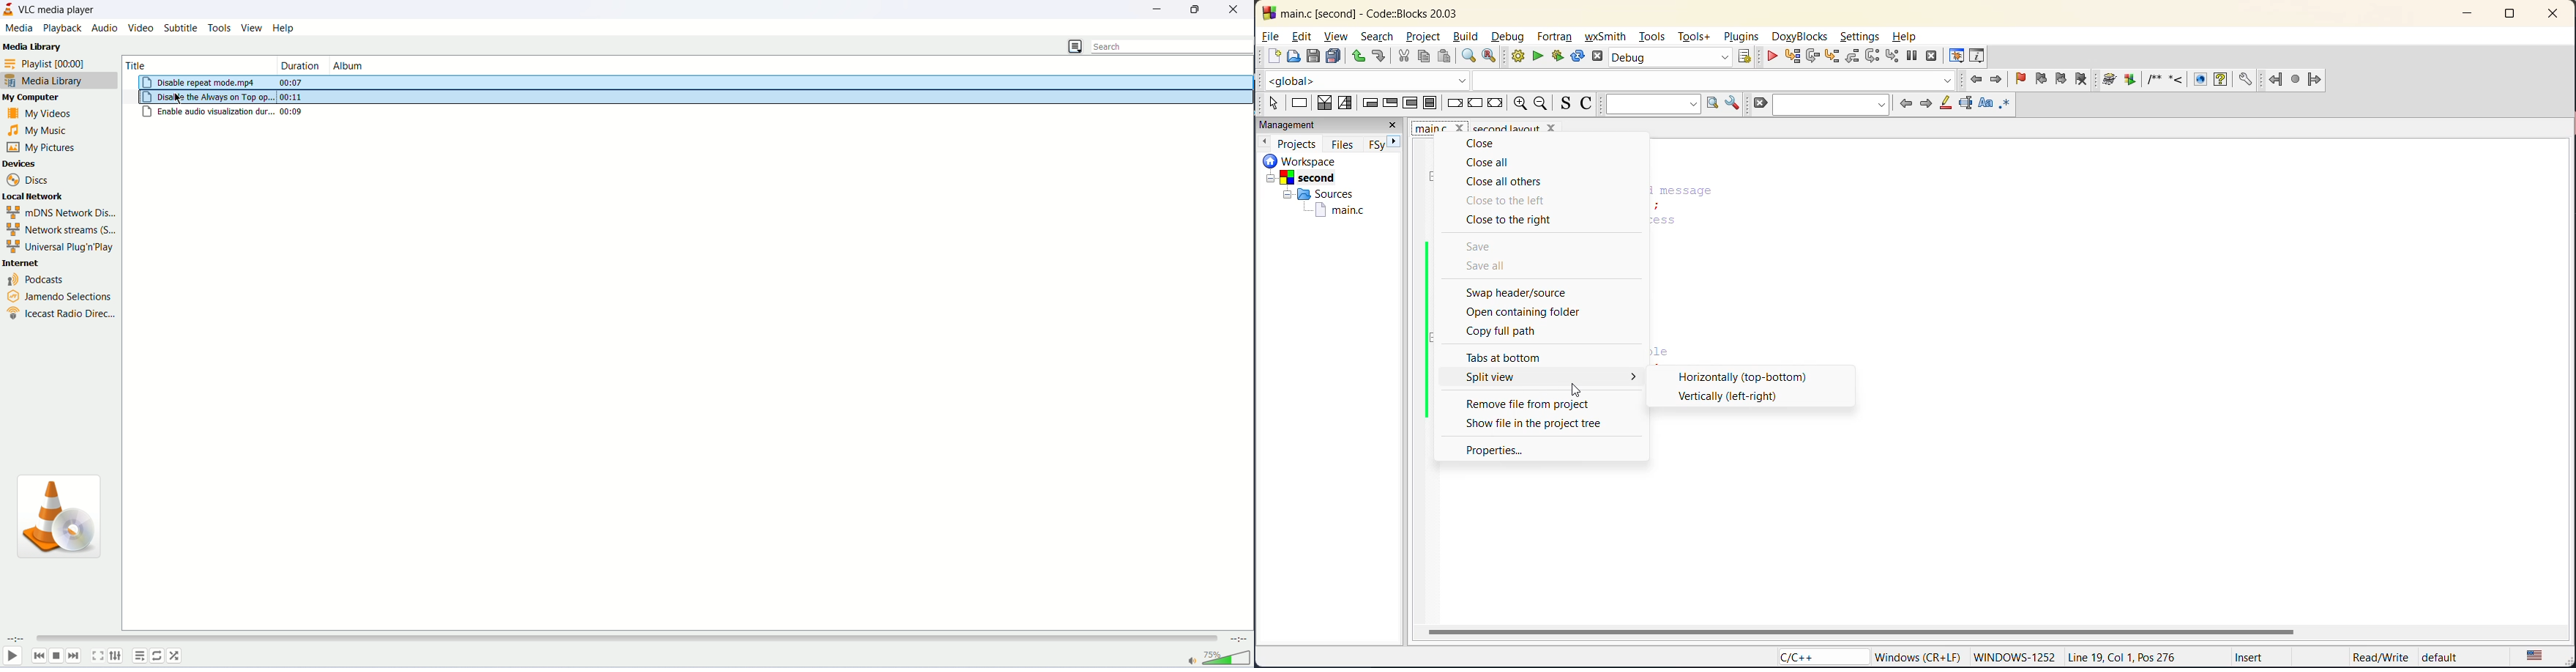 This screenshot has width=2576, height=672. Describe the element at coordinates (1422, 57) in the screenshot. I see `copy` at that location.